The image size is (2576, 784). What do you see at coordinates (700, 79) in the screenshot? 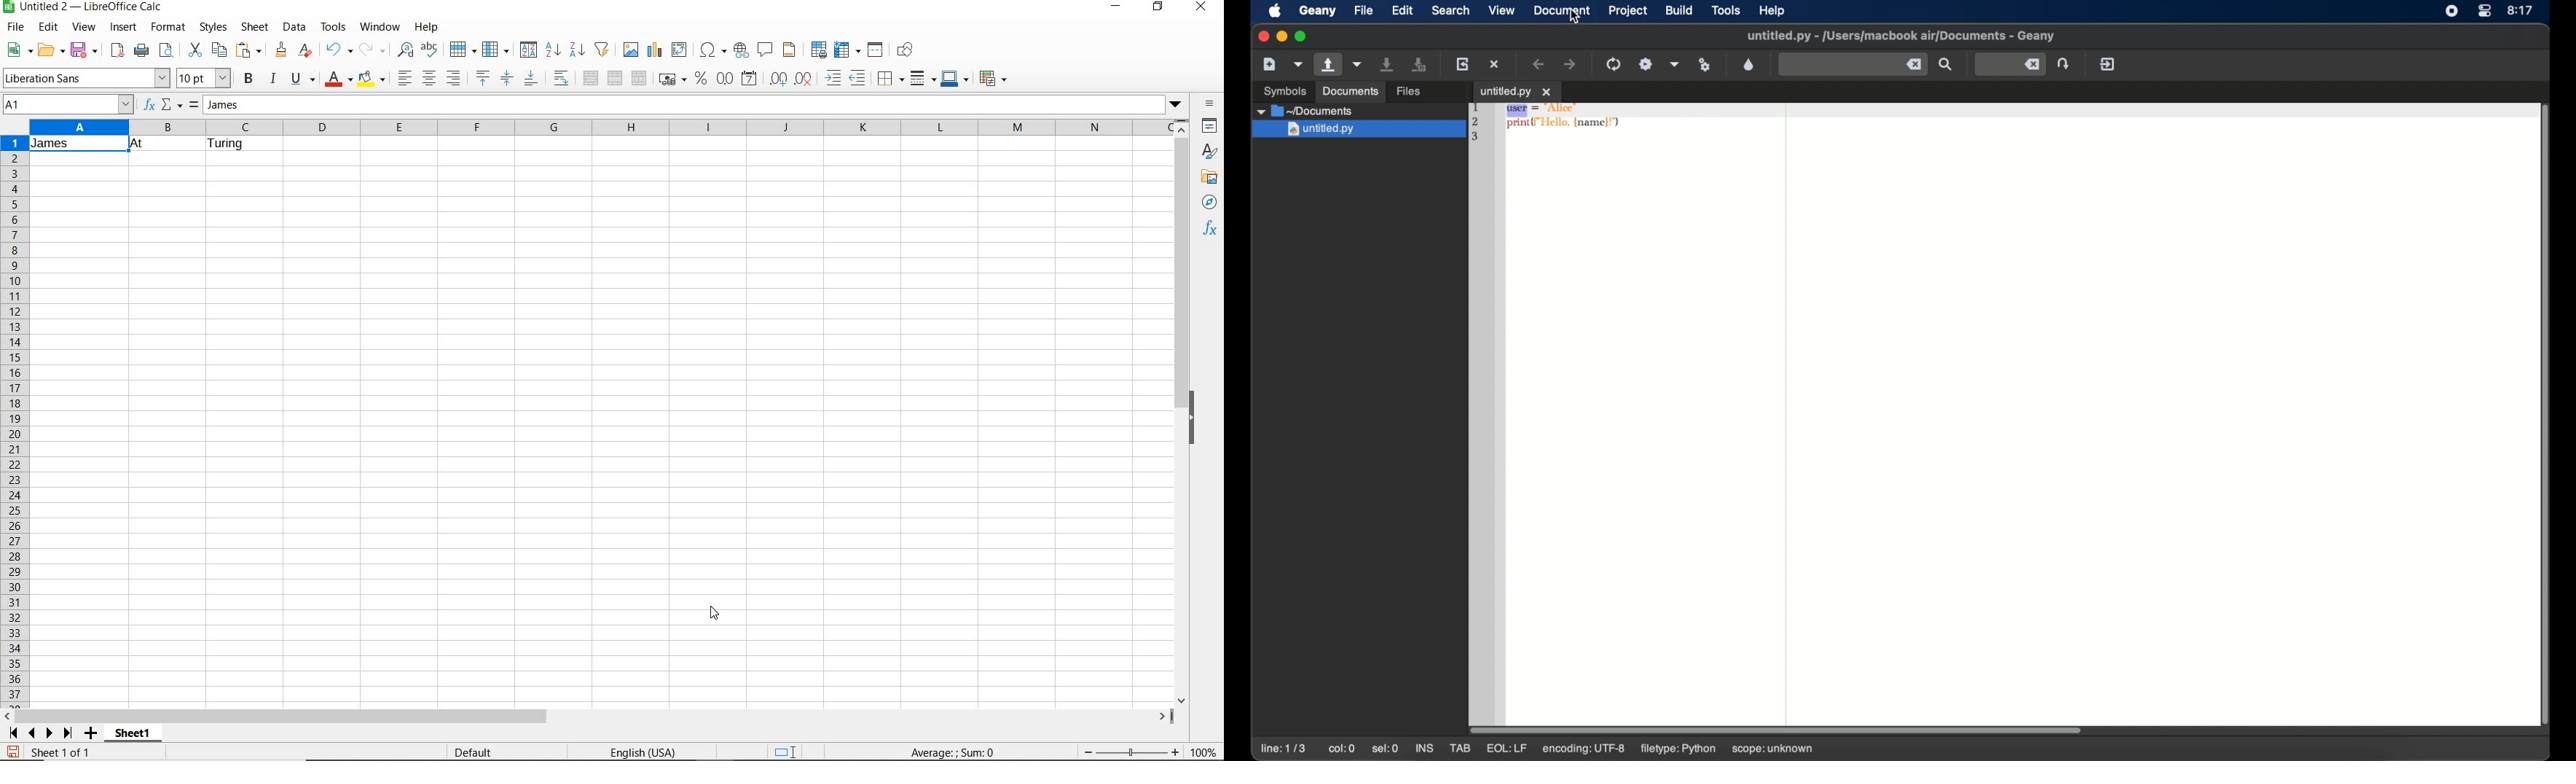
I see `format as percent` at bounding box center [700, 79].